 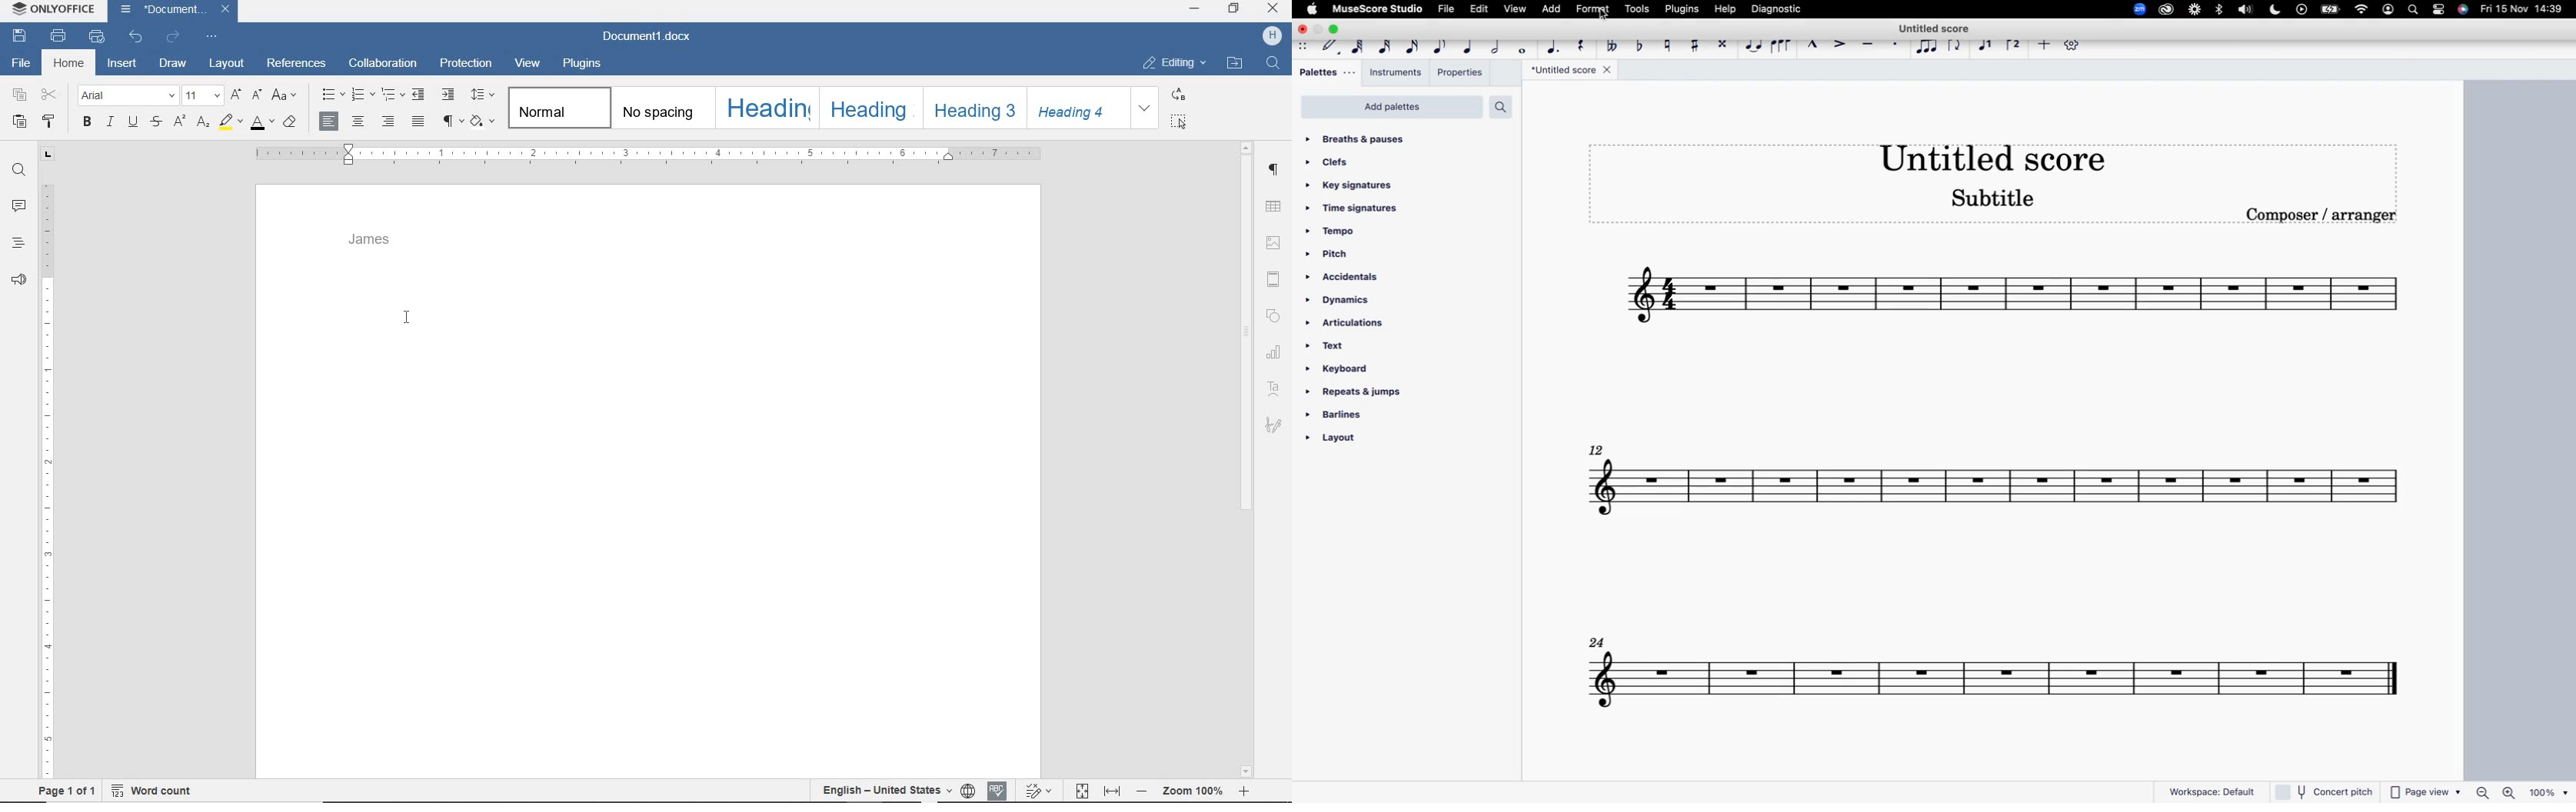 What do you see at coordinates (1391, 109) in the screenshot?
I see `add palettes` at bounding box center [1391, 109].